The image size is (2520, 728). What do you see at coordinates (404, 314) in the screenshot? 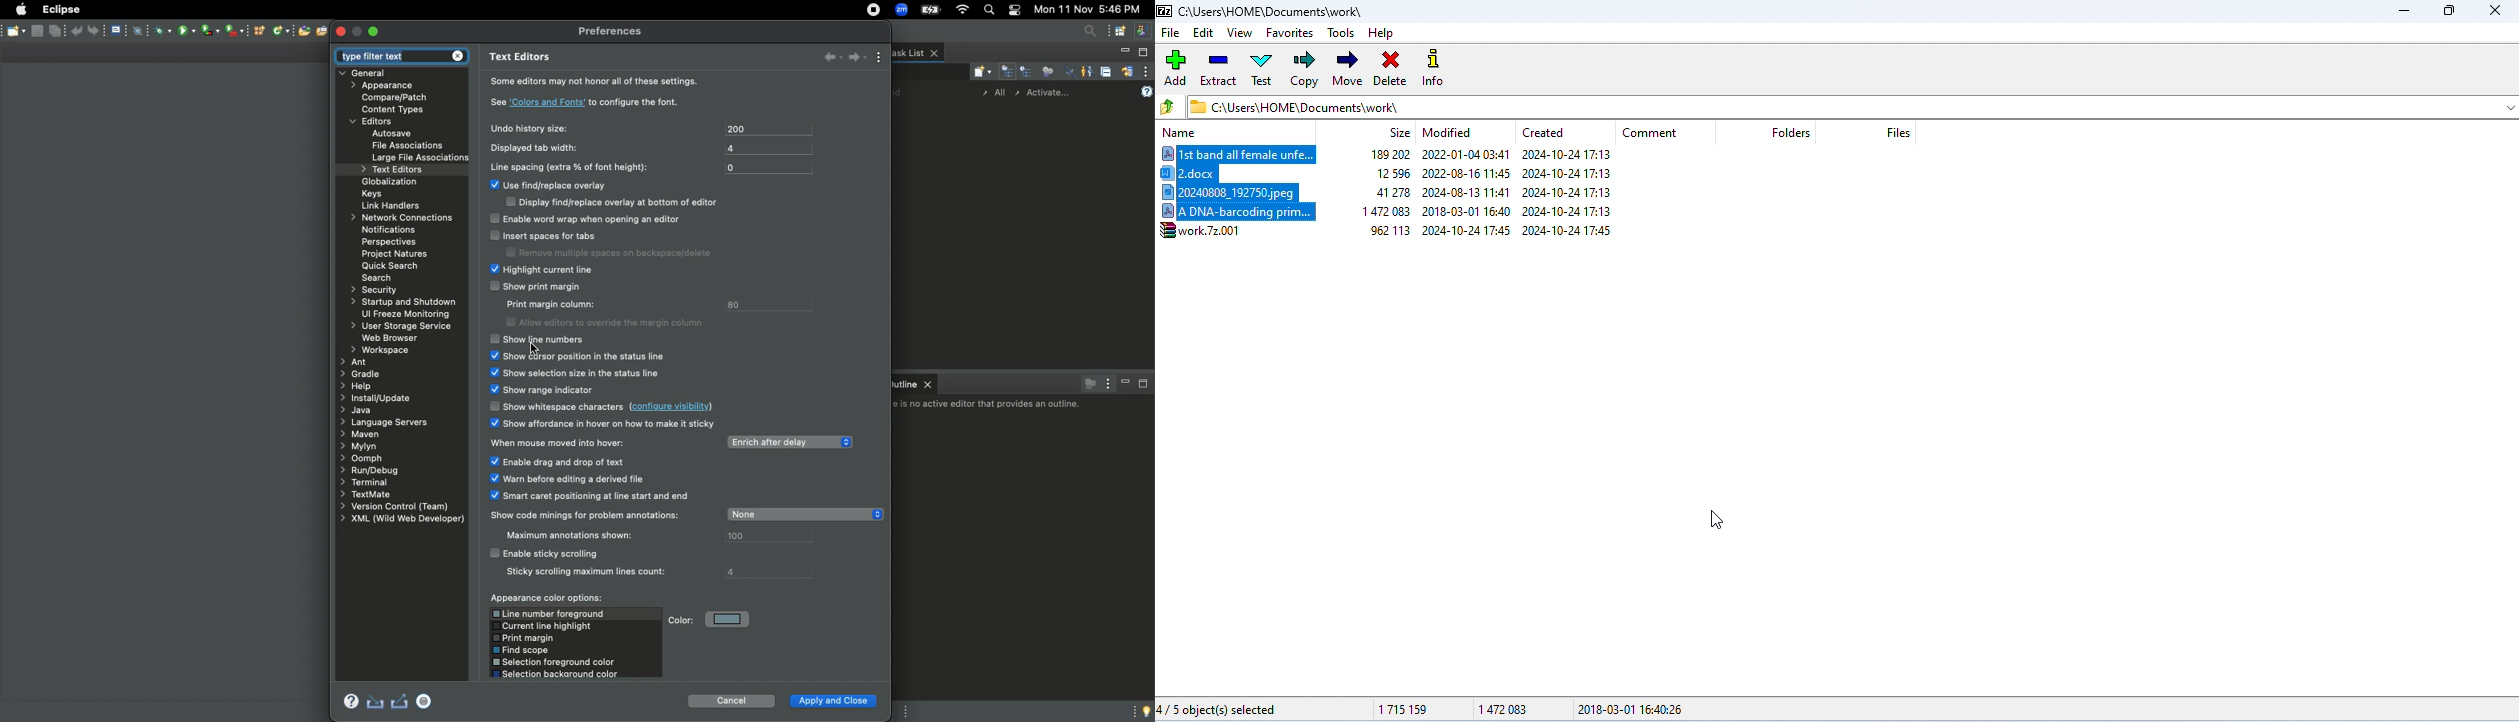
I see `UI freeze monitoring` at bounding box center [404, 314].